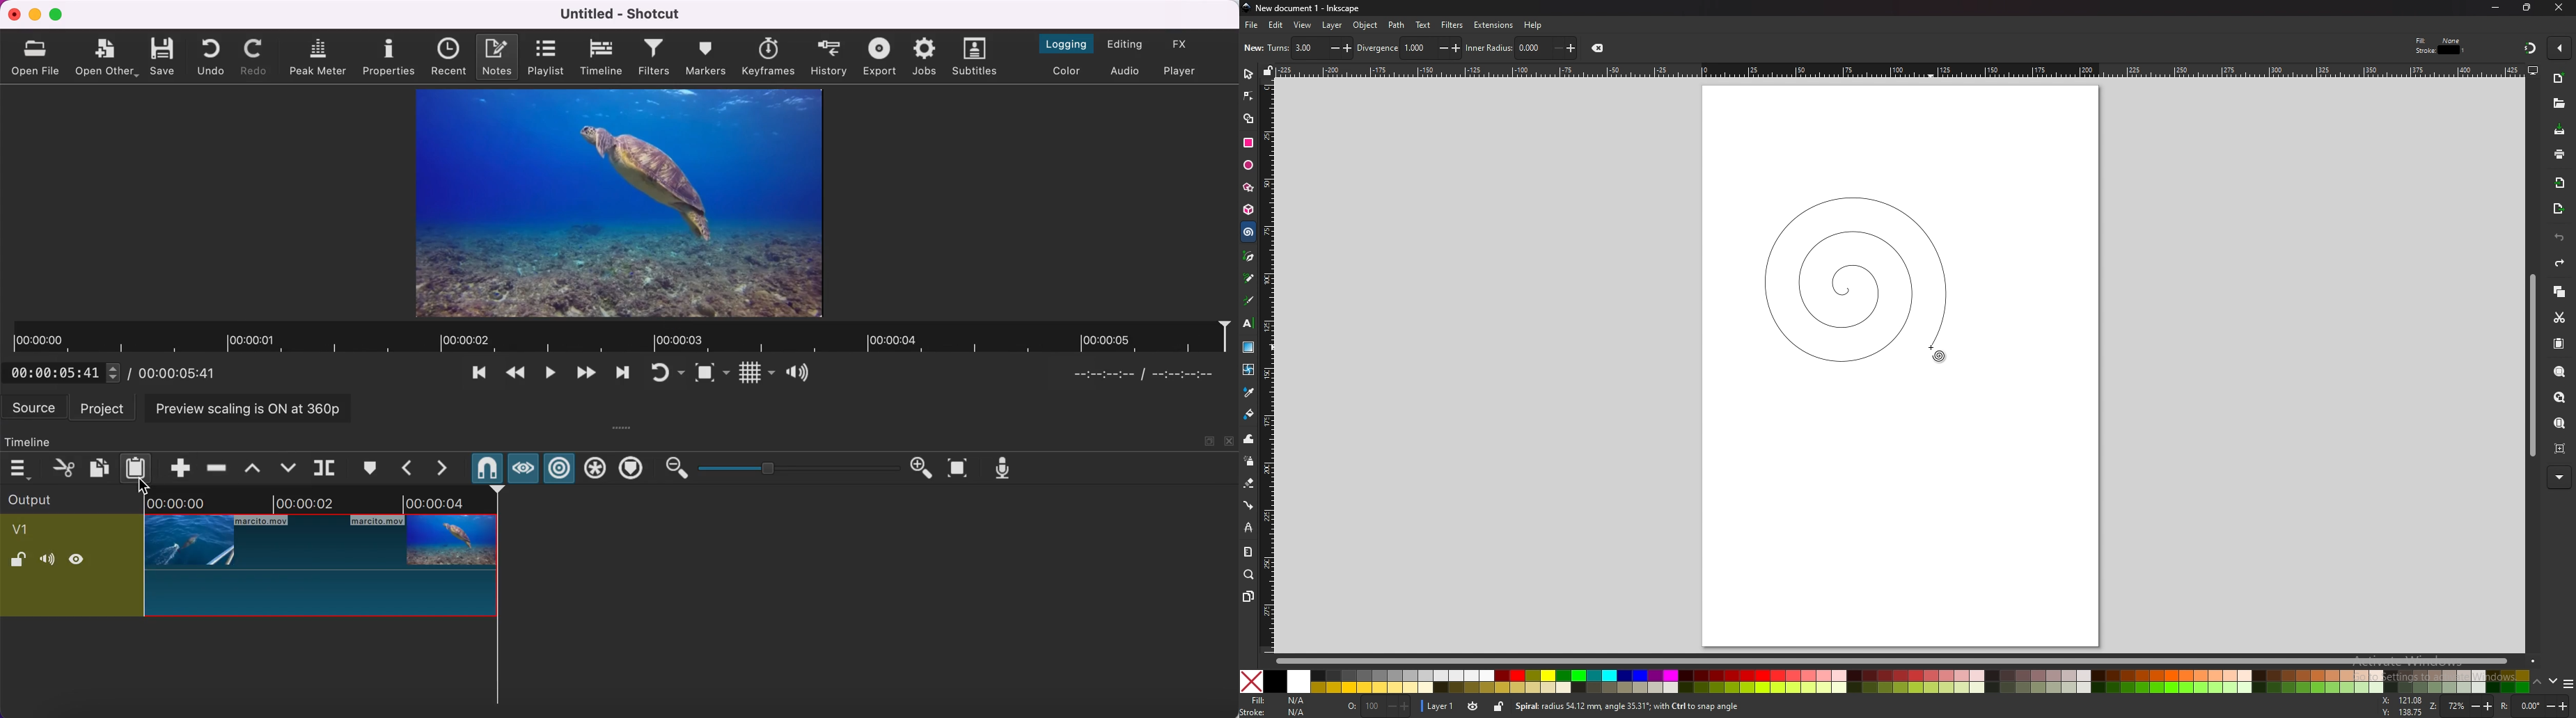  I want to click on markers, so click(706, 58).